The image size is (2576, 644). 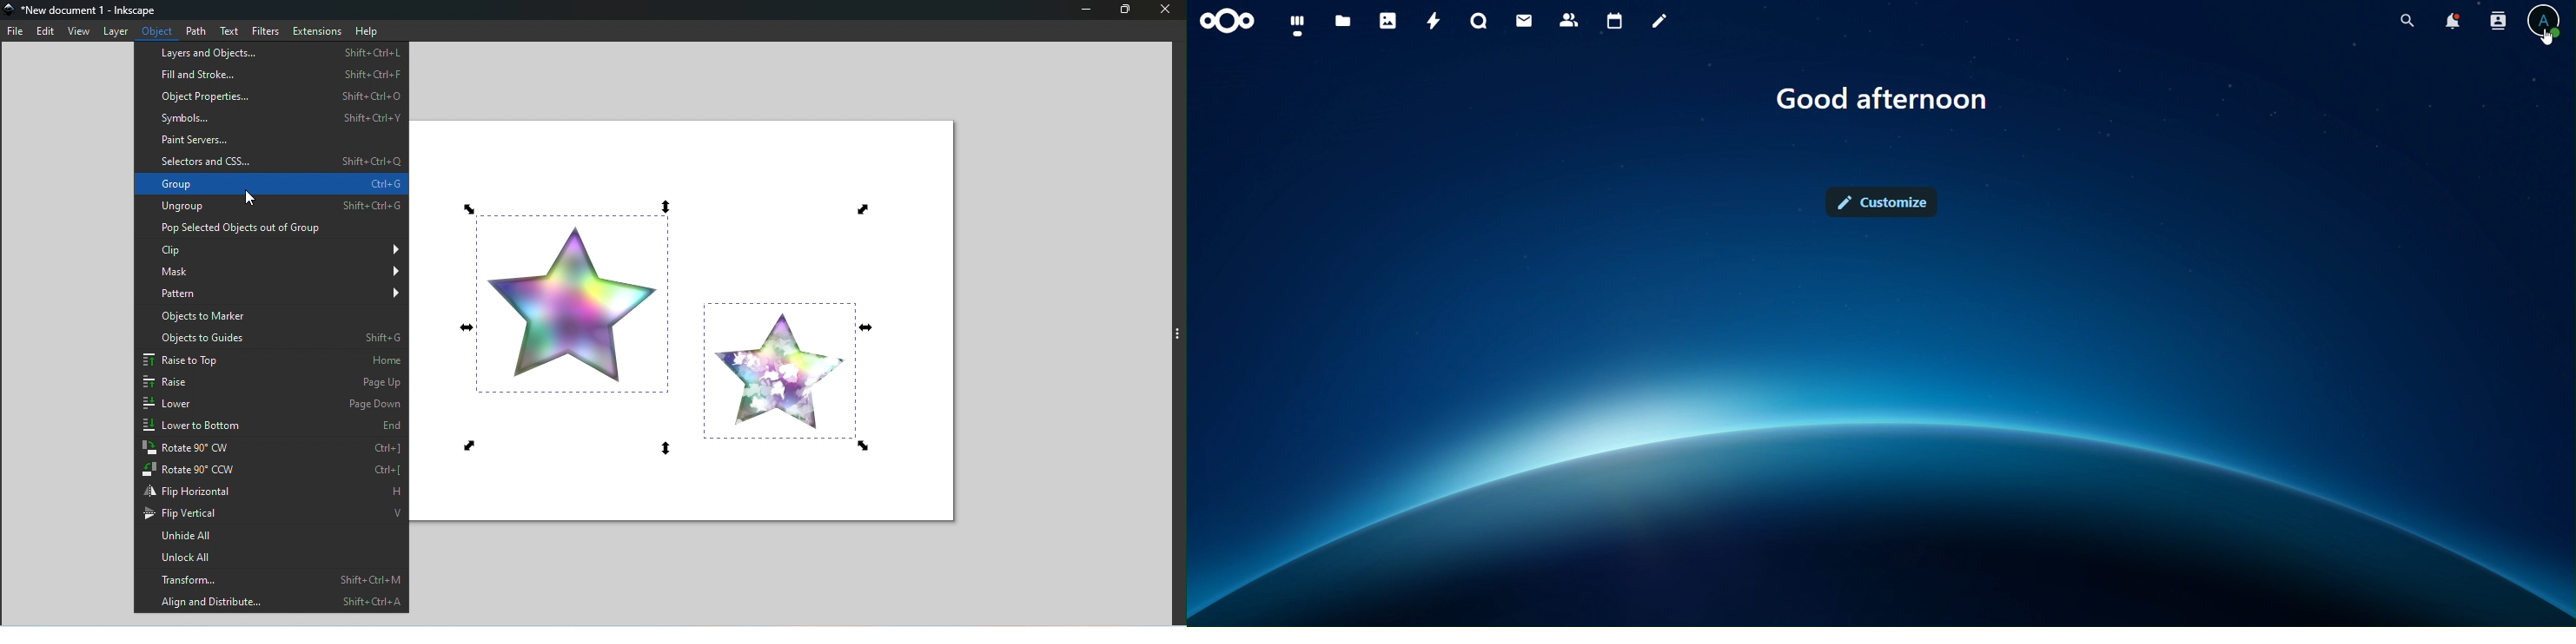 What do you see at coordinates (271, 340) in the screenshot?
I see `Objects to guide` at bounding box center [271, 340].